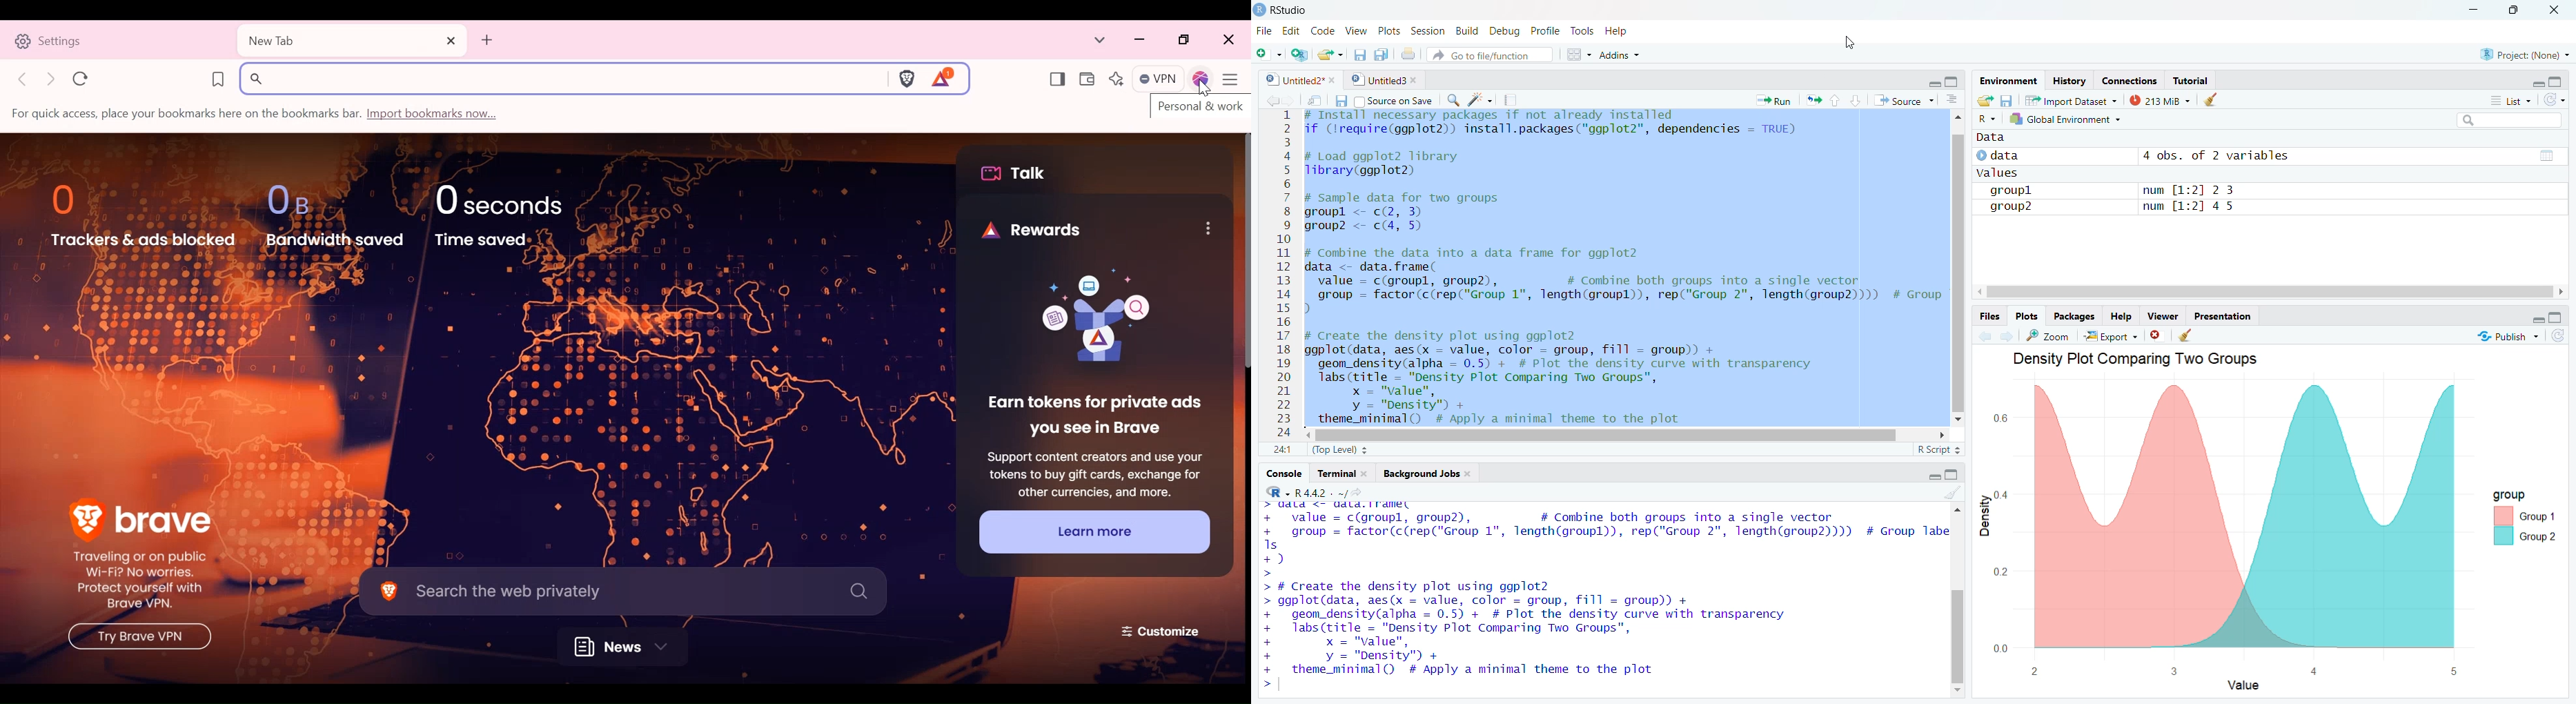 This screenshot has height=728, width=2576. I want to click on run, so click(1769, 101).